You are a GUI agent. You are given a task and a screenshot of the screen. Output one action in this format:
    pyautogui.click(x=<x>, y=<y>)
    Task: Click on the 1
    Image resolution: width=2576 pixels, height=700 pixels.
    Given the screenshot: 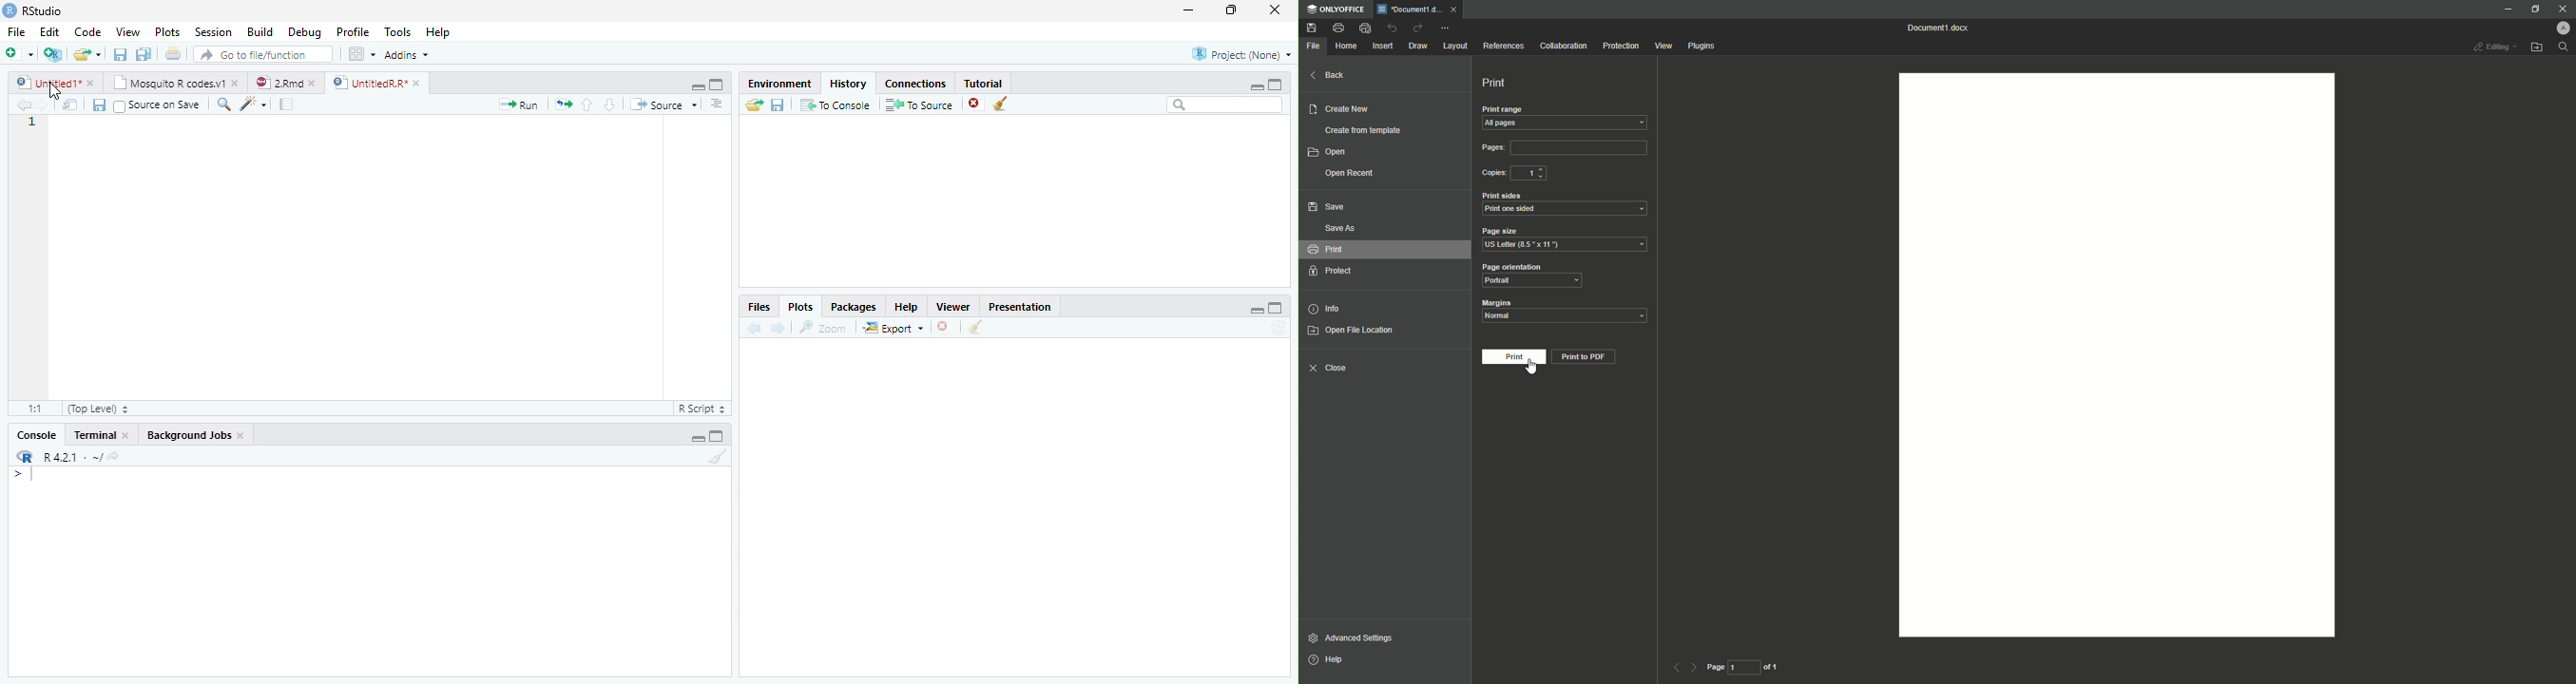 What is the action you would take?
    pyautogui.click(x=1533, y=172)
    